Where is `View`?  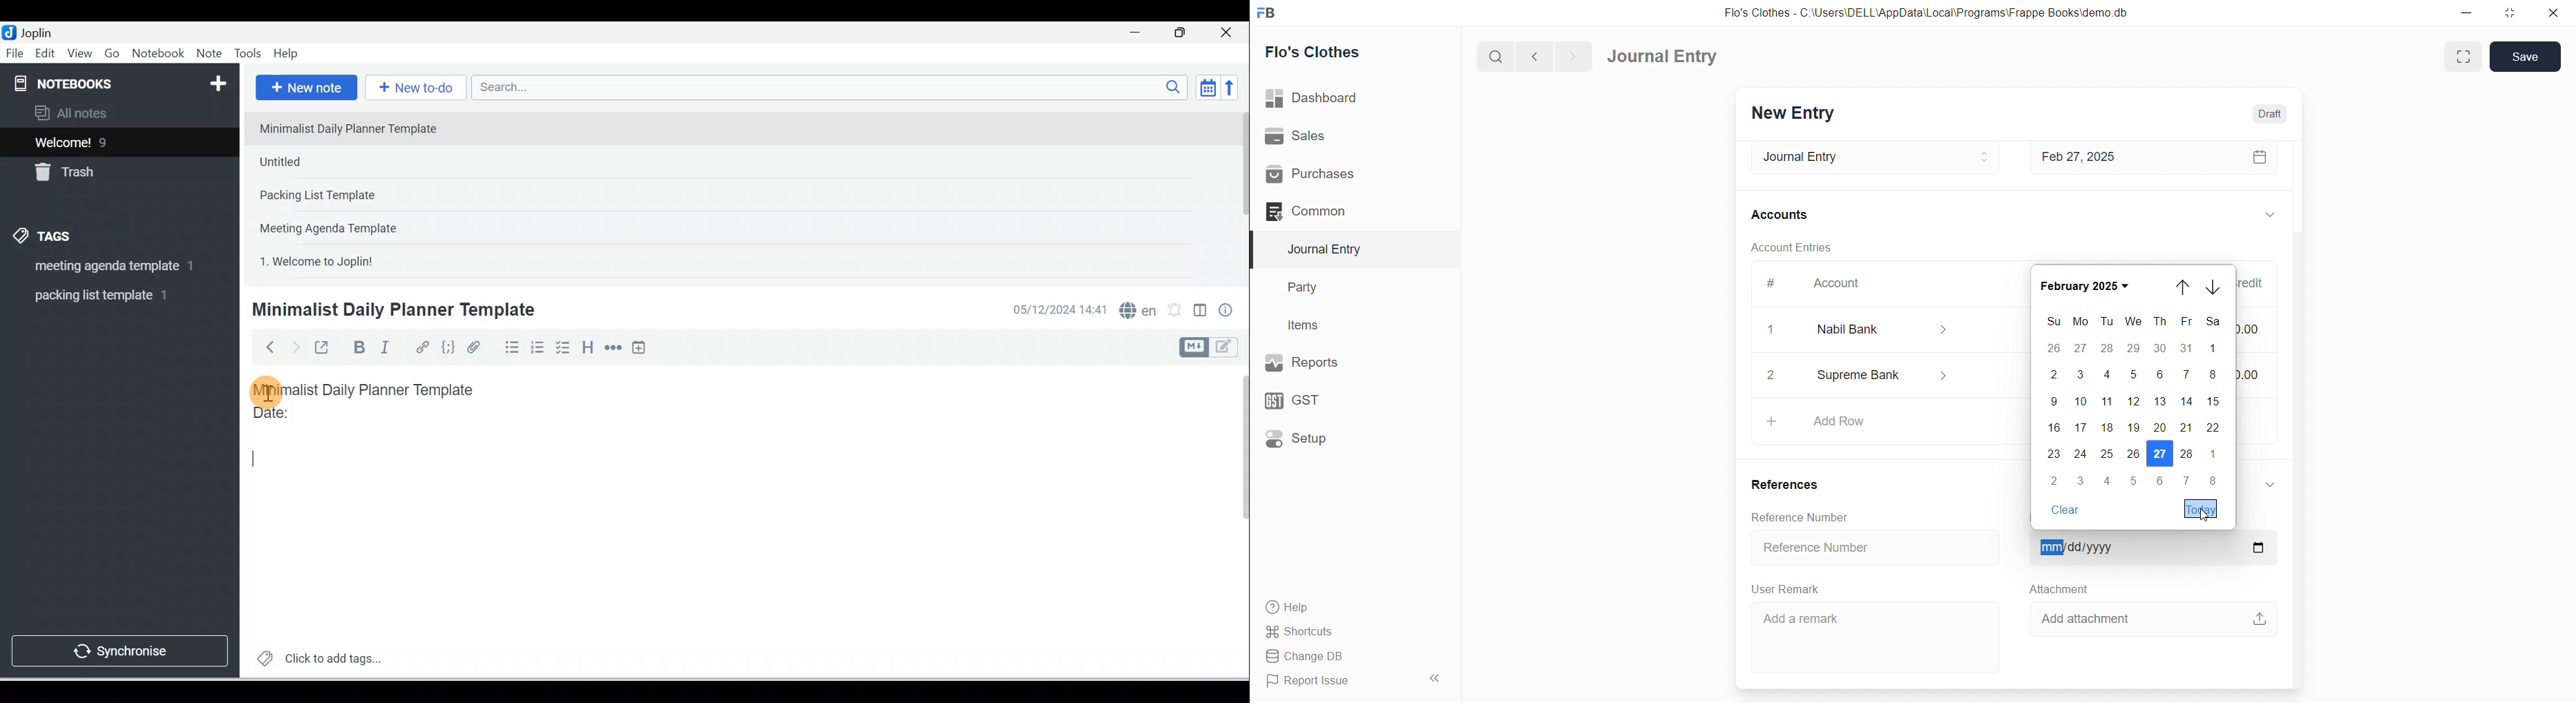 View is located at coordinates (79, 54).